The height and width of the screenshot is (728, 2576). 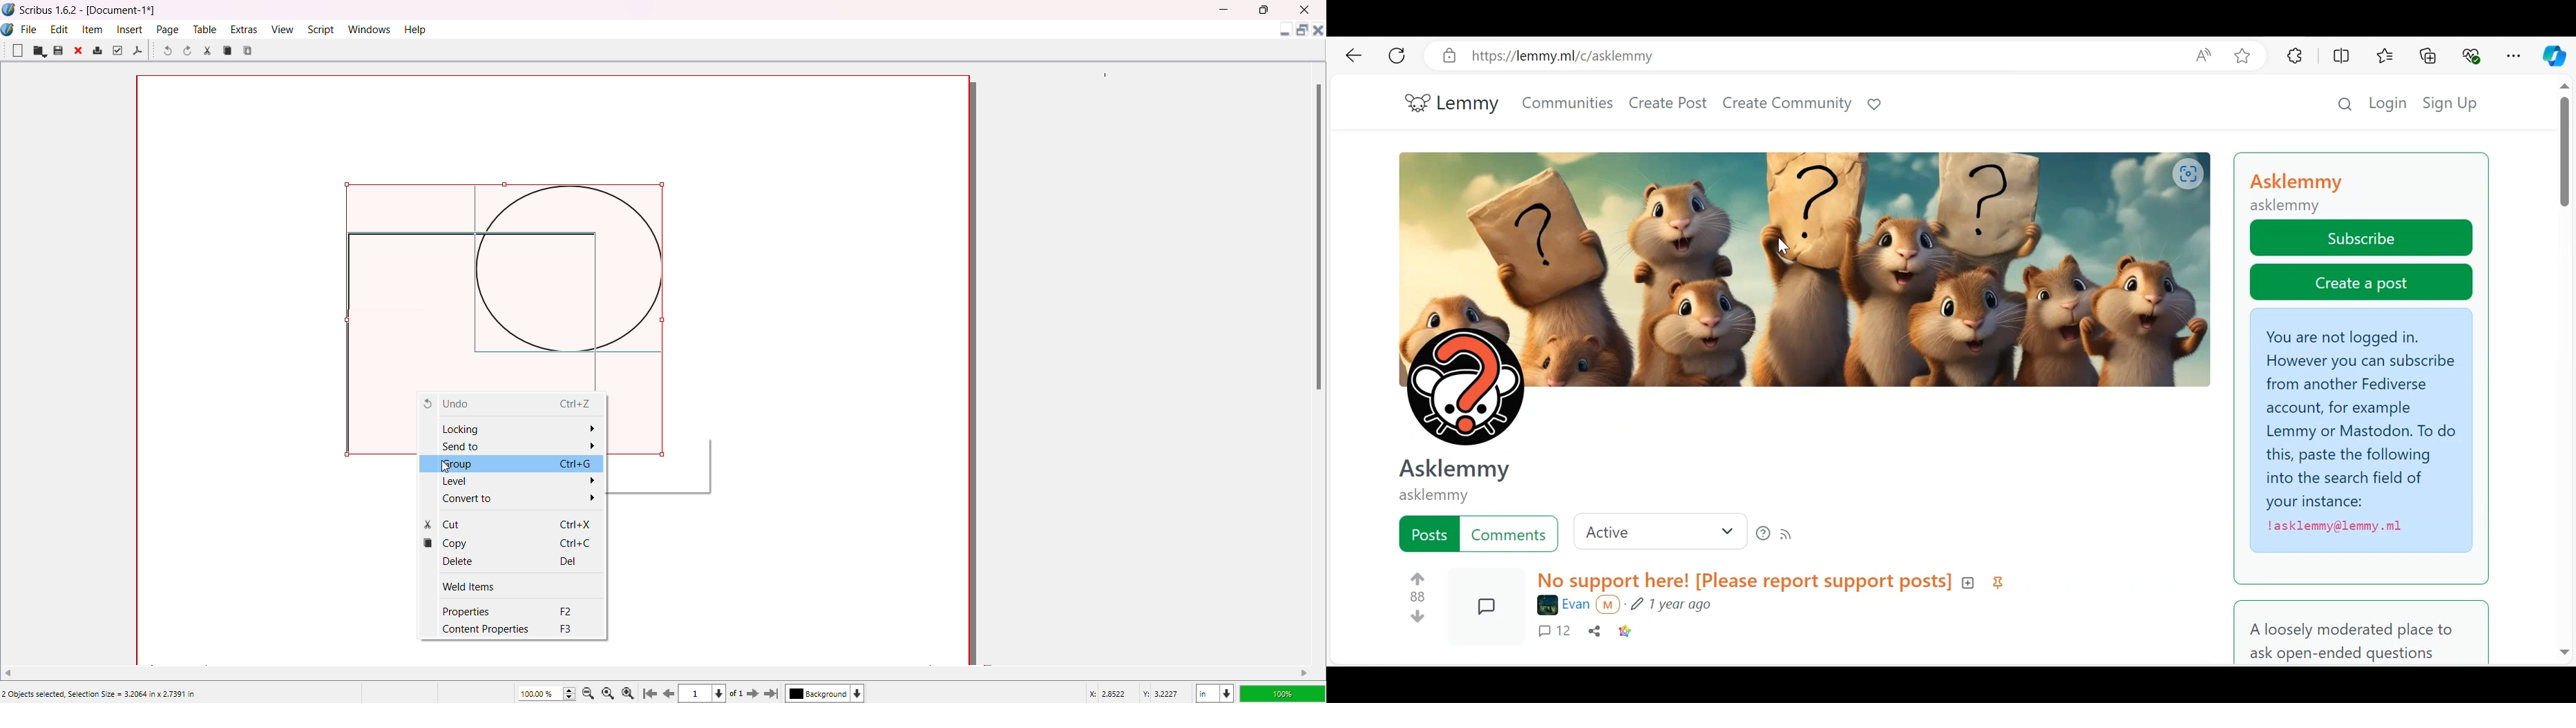 I want to click on Delete, so click(x=506, y=561).